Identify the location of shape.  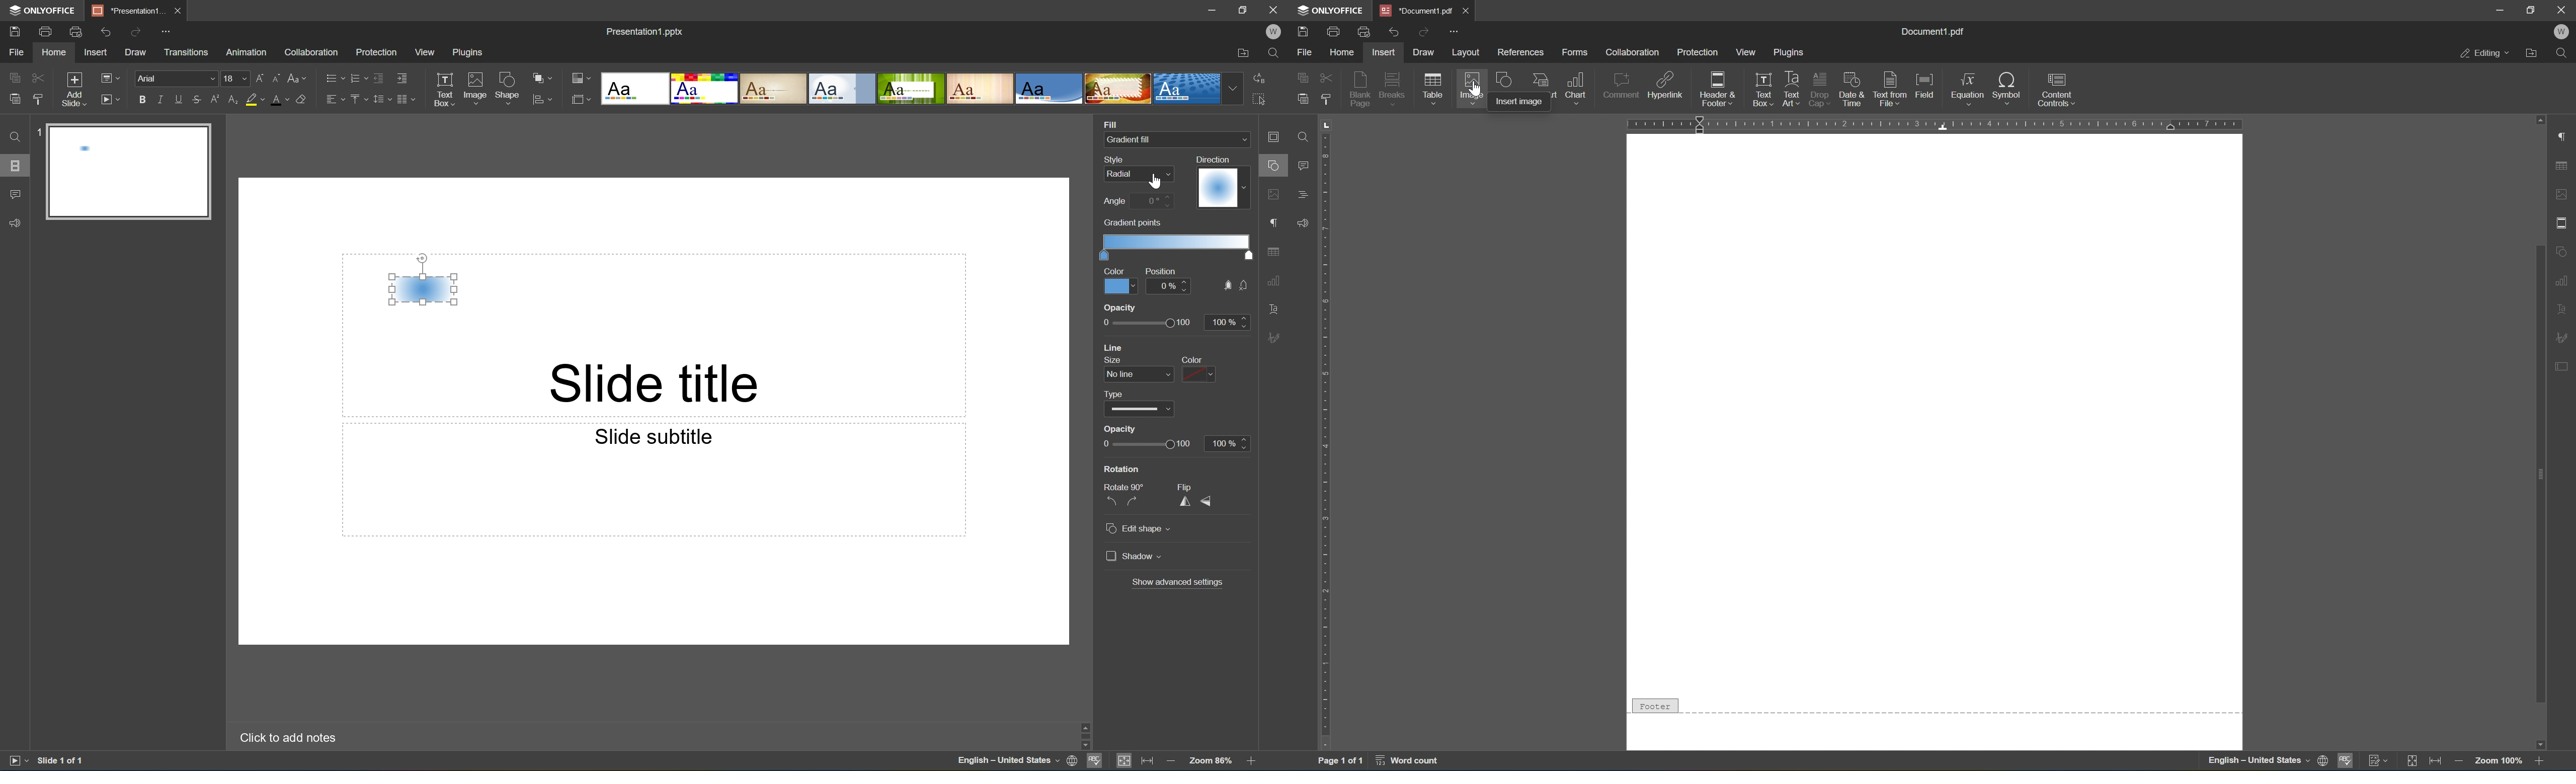
(1501, 83).